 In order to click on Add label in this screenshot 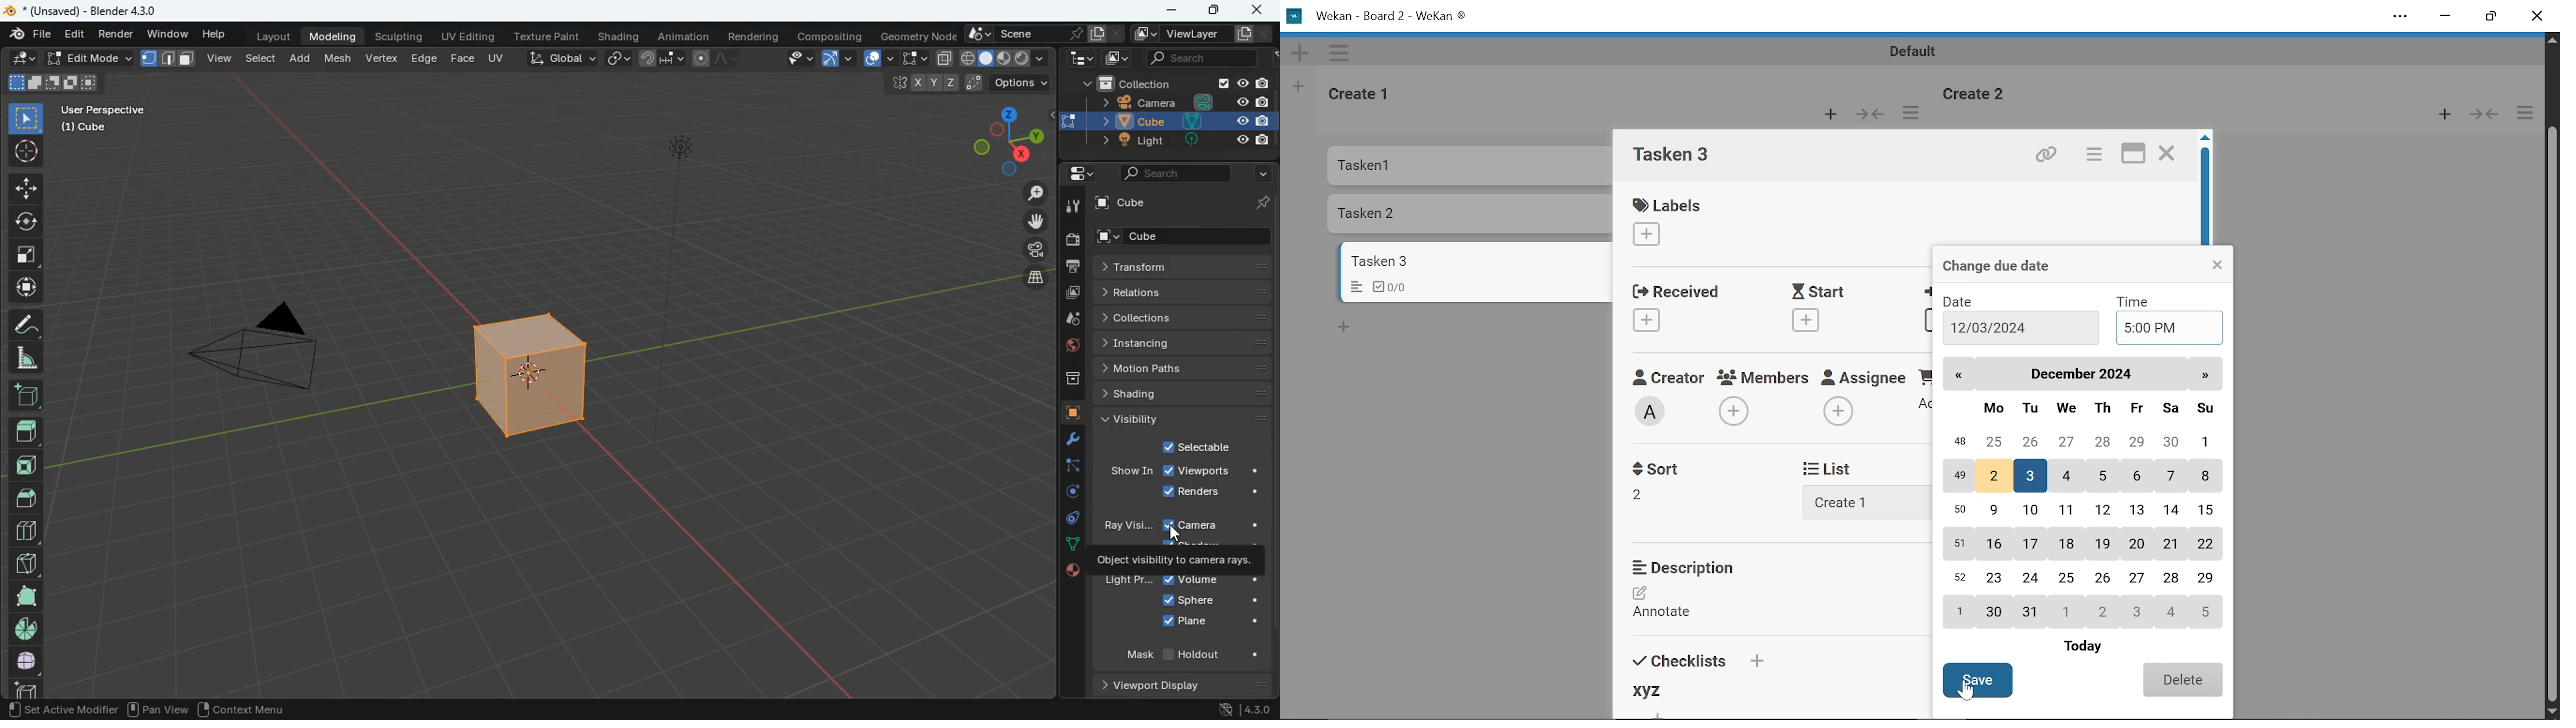, I will do `click(1656, 236)`.